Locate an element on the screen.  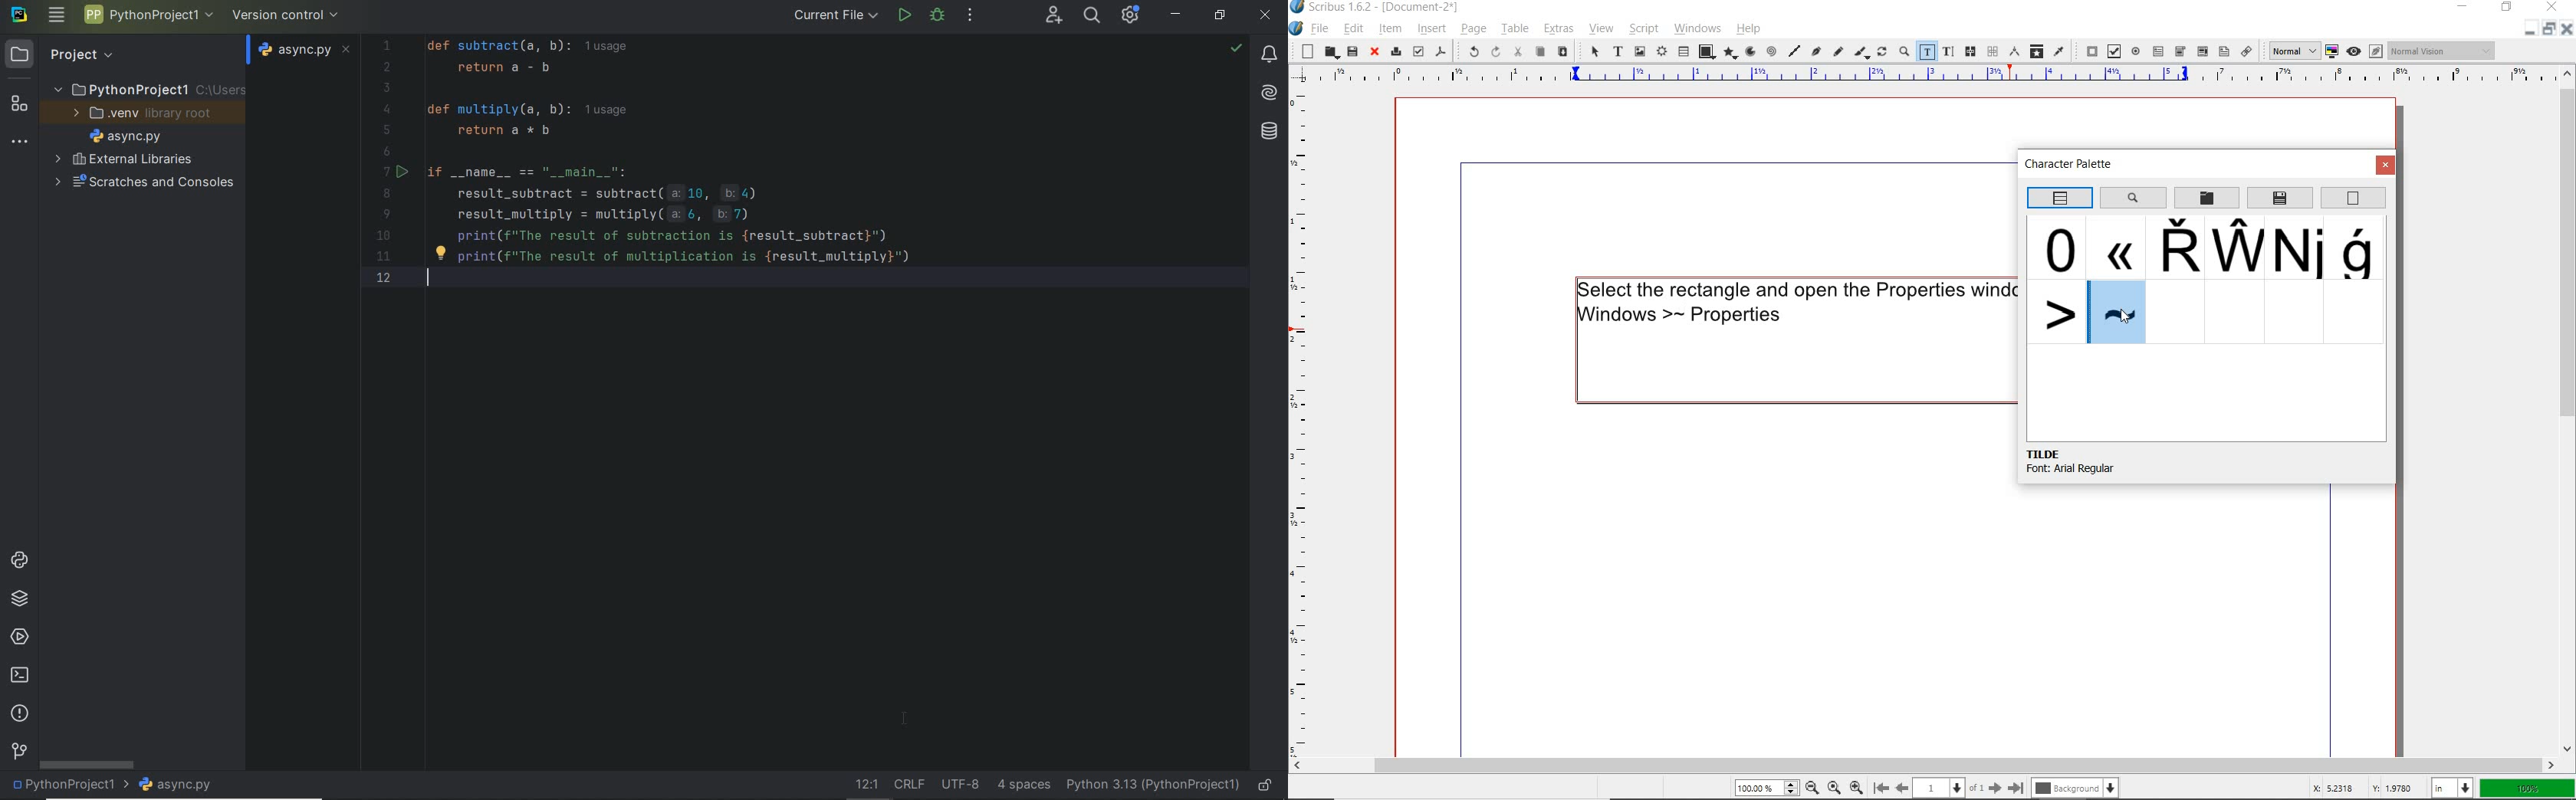
insert is located at coordinates (1431, 28).